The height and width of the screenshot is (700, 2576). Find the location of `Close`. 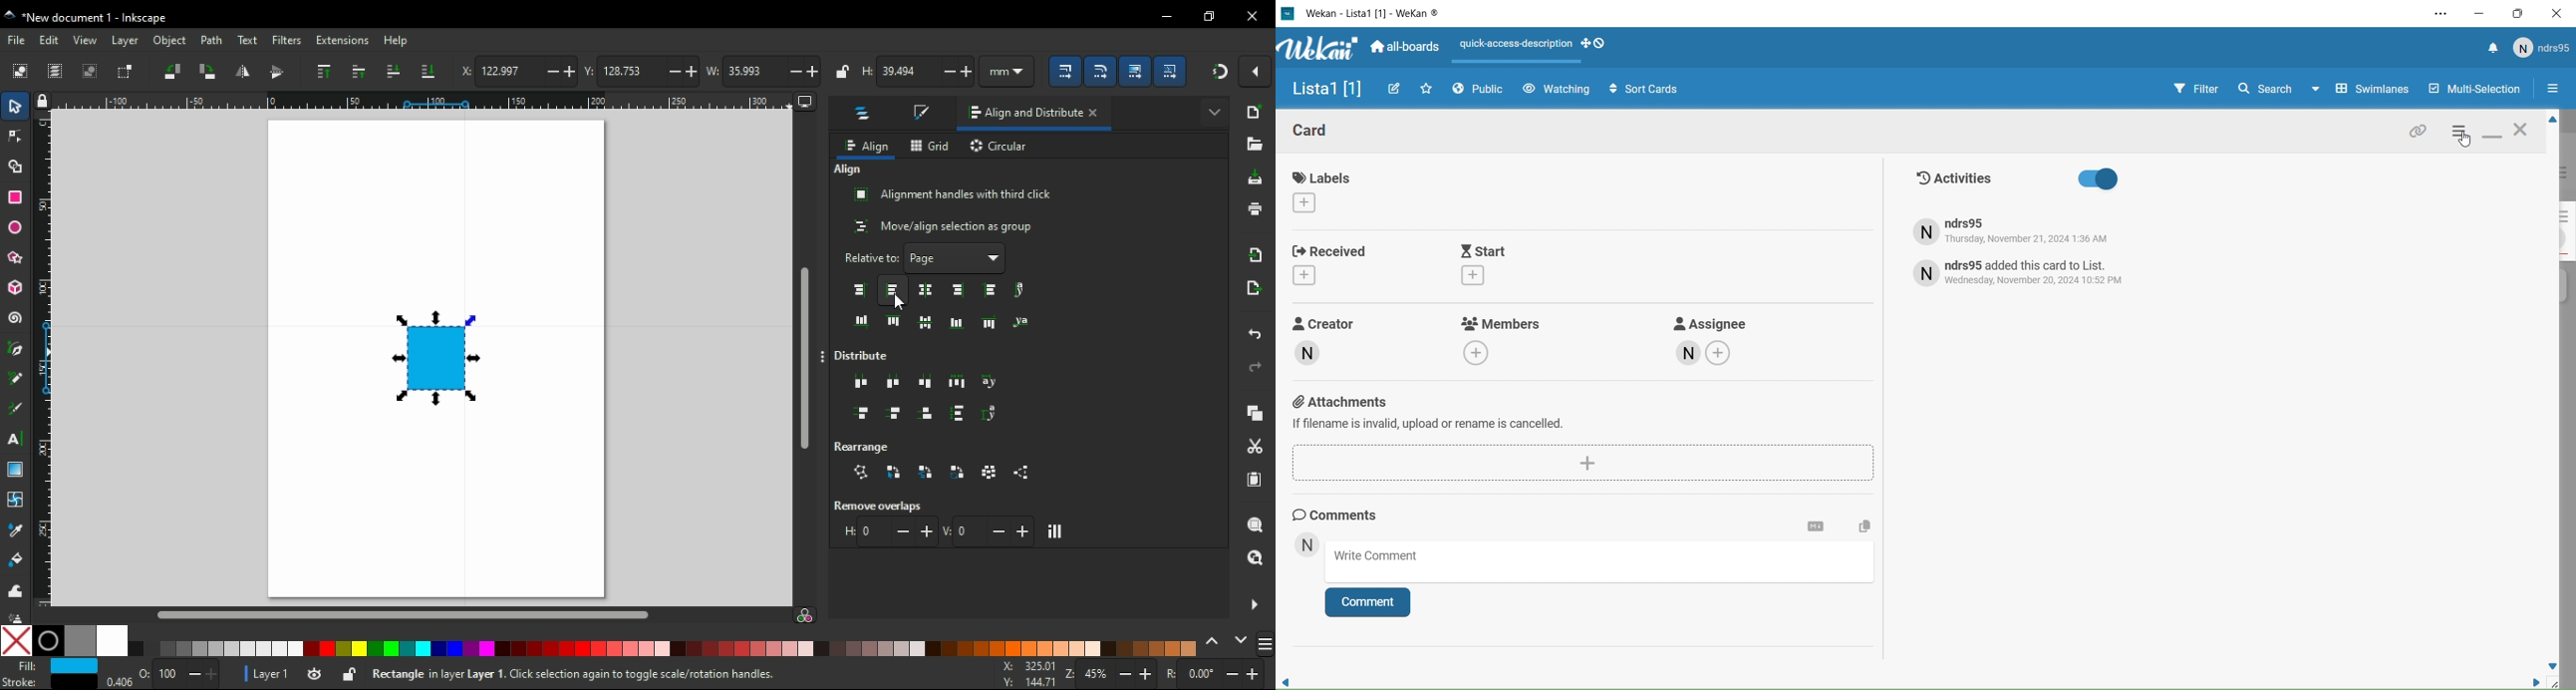

Close is located at coordinates (2556, 15).